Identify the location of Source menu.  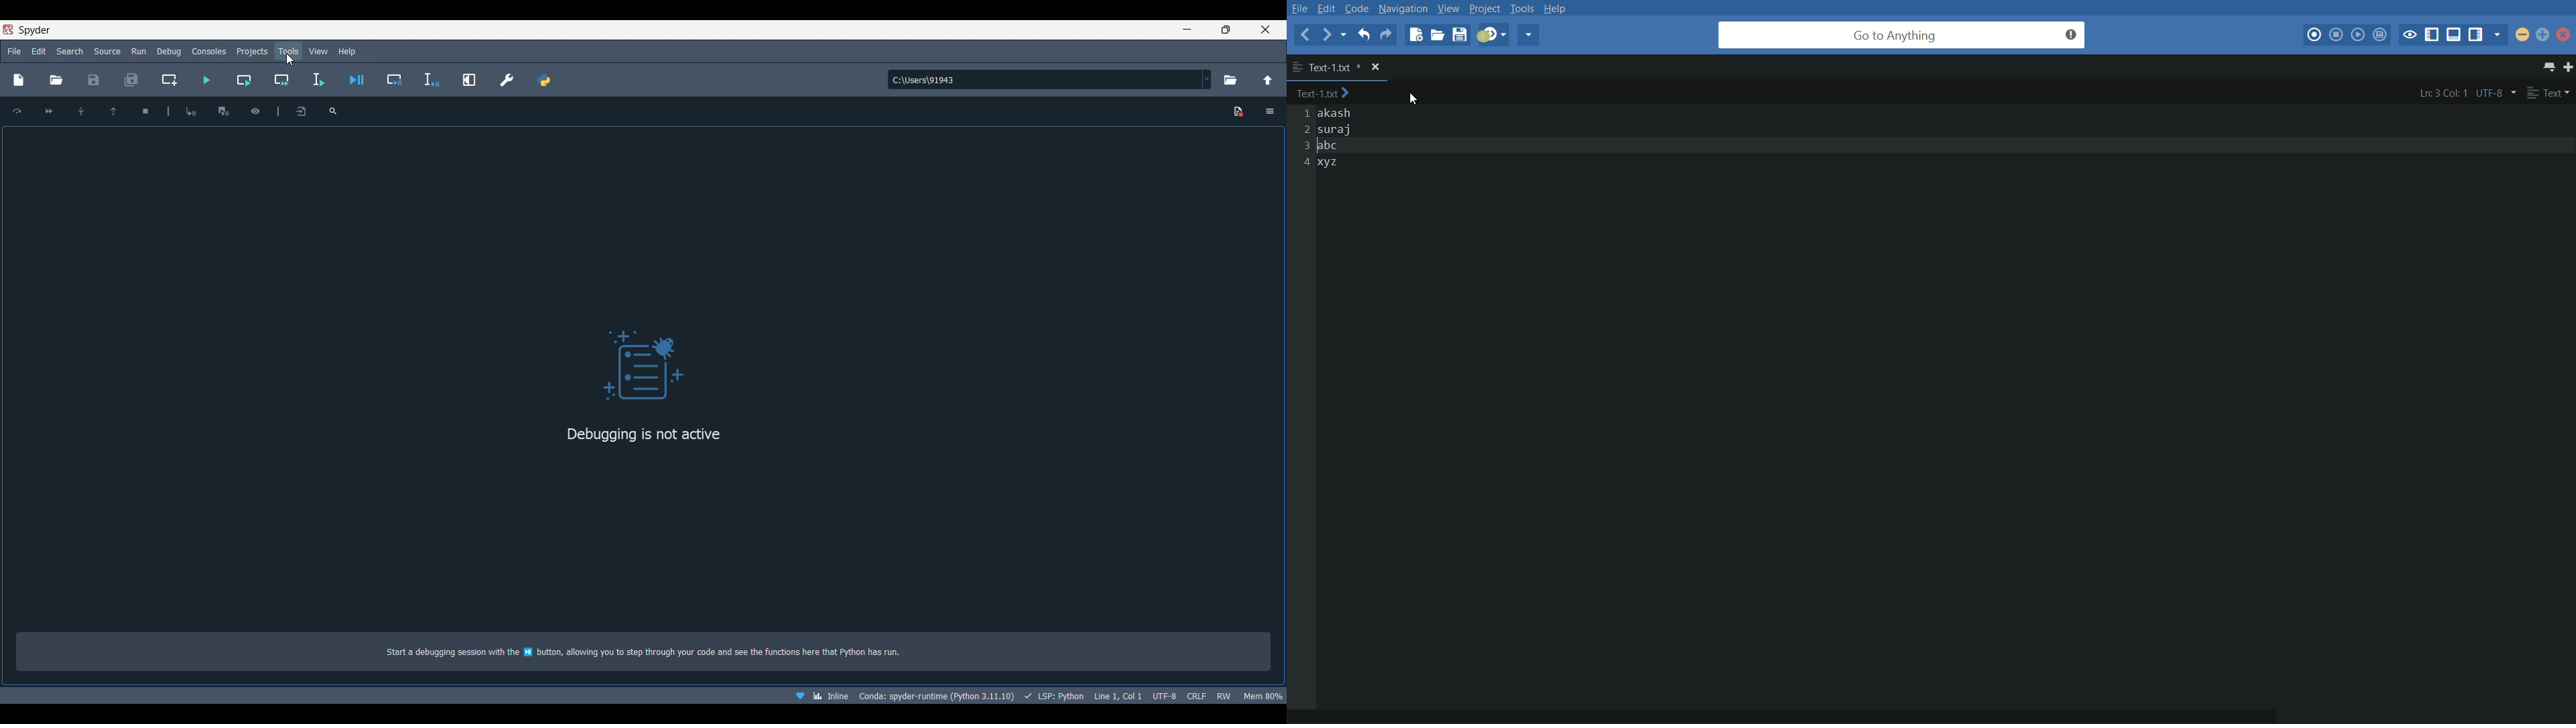
(107, 52).